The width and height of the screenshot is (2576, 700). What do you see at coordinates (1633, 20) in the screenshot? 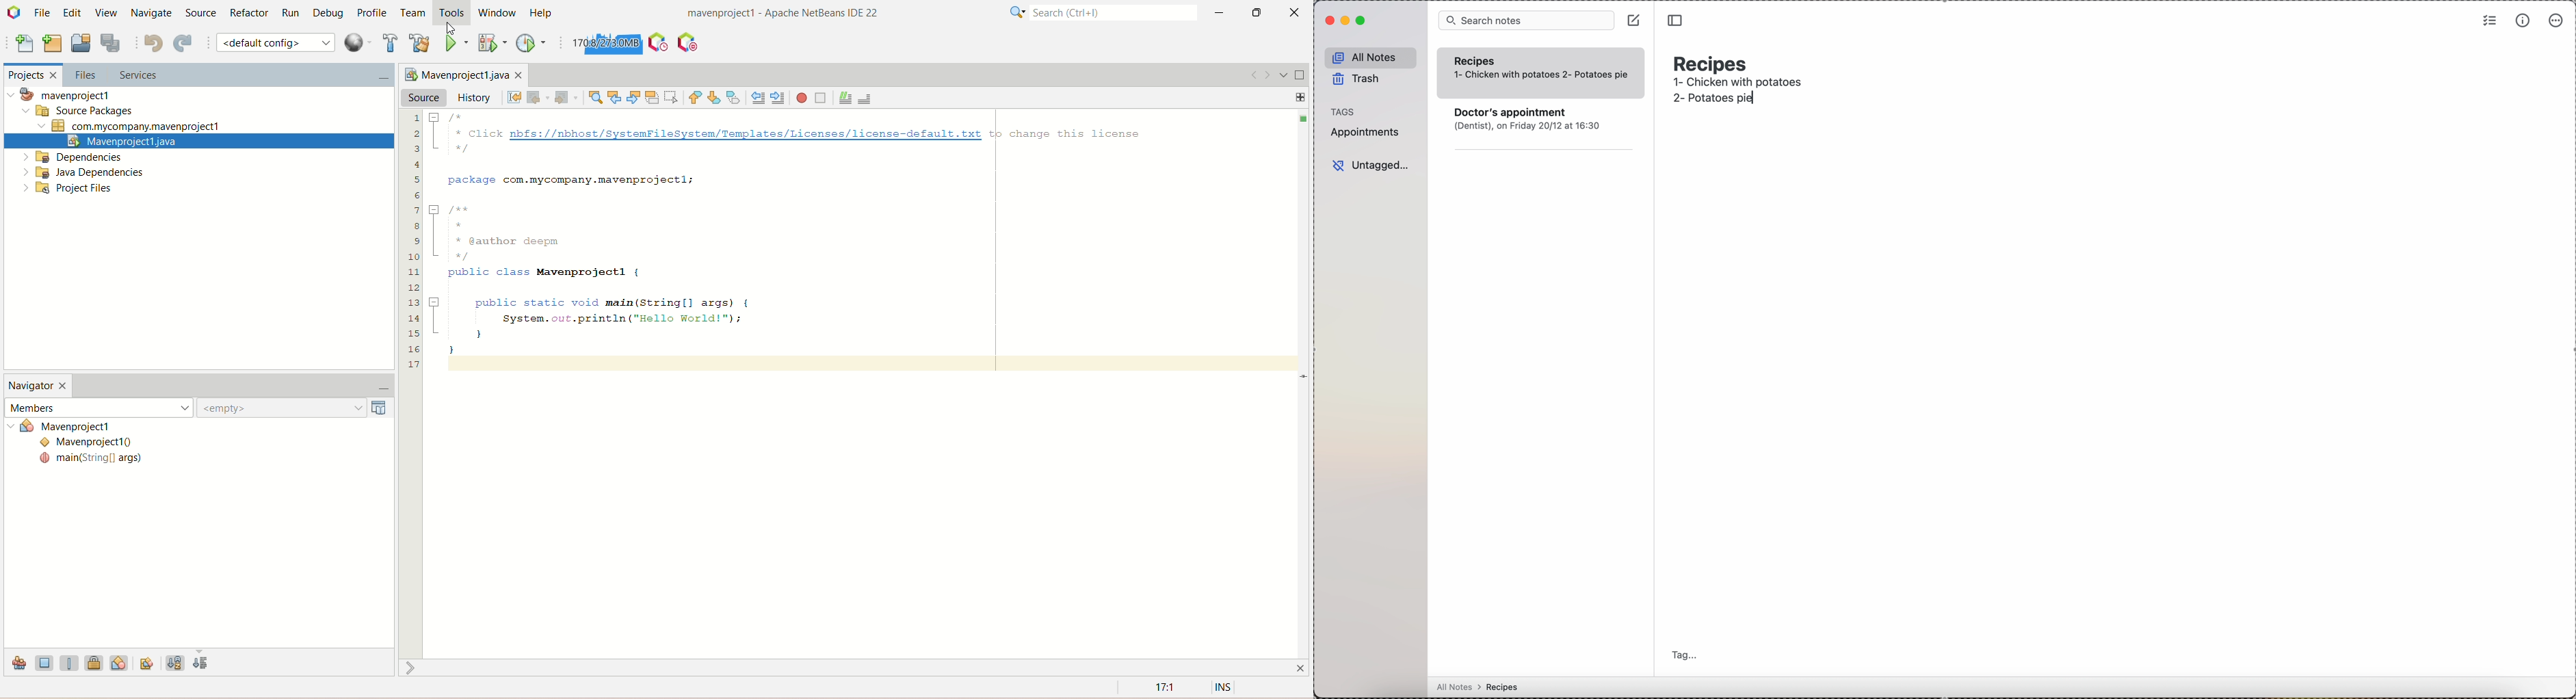
I see `click on create note` at bounding box center [1633, 20].